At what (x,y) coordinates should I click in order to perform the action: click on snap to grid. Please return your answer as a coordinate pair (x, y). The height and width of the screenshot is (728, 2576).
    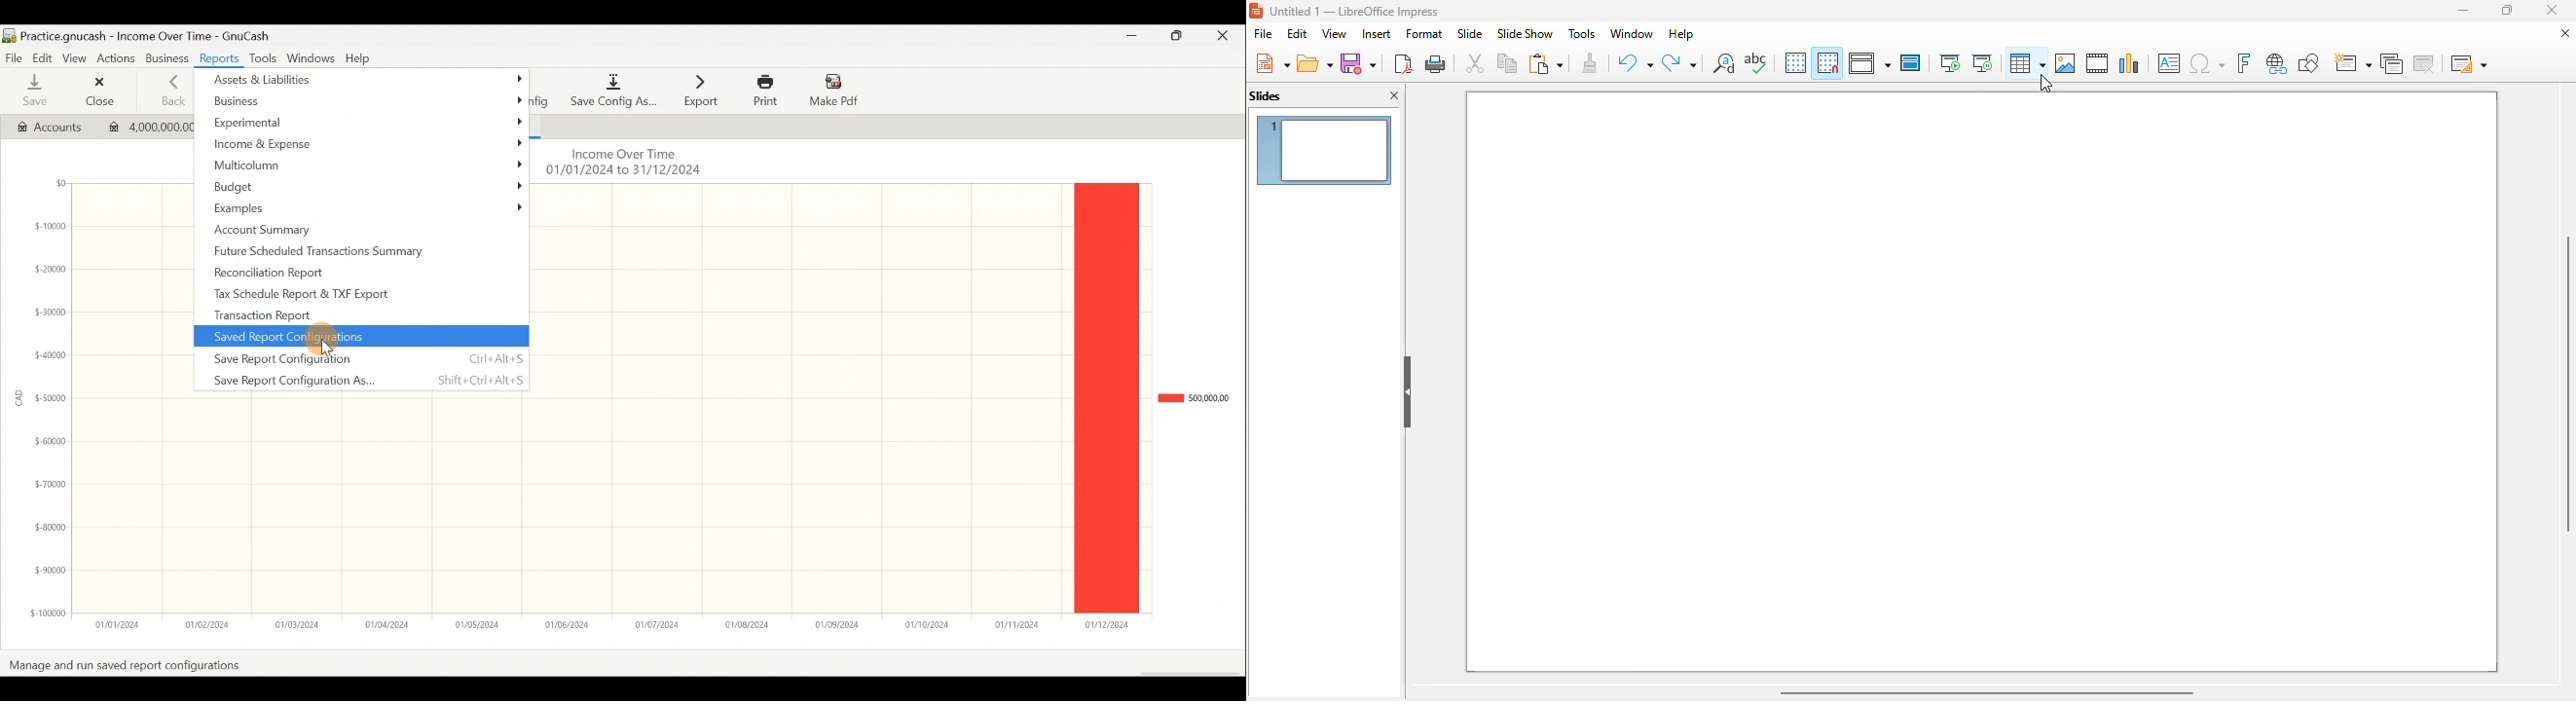
    Looking at the image, I should click on (1828, 62).